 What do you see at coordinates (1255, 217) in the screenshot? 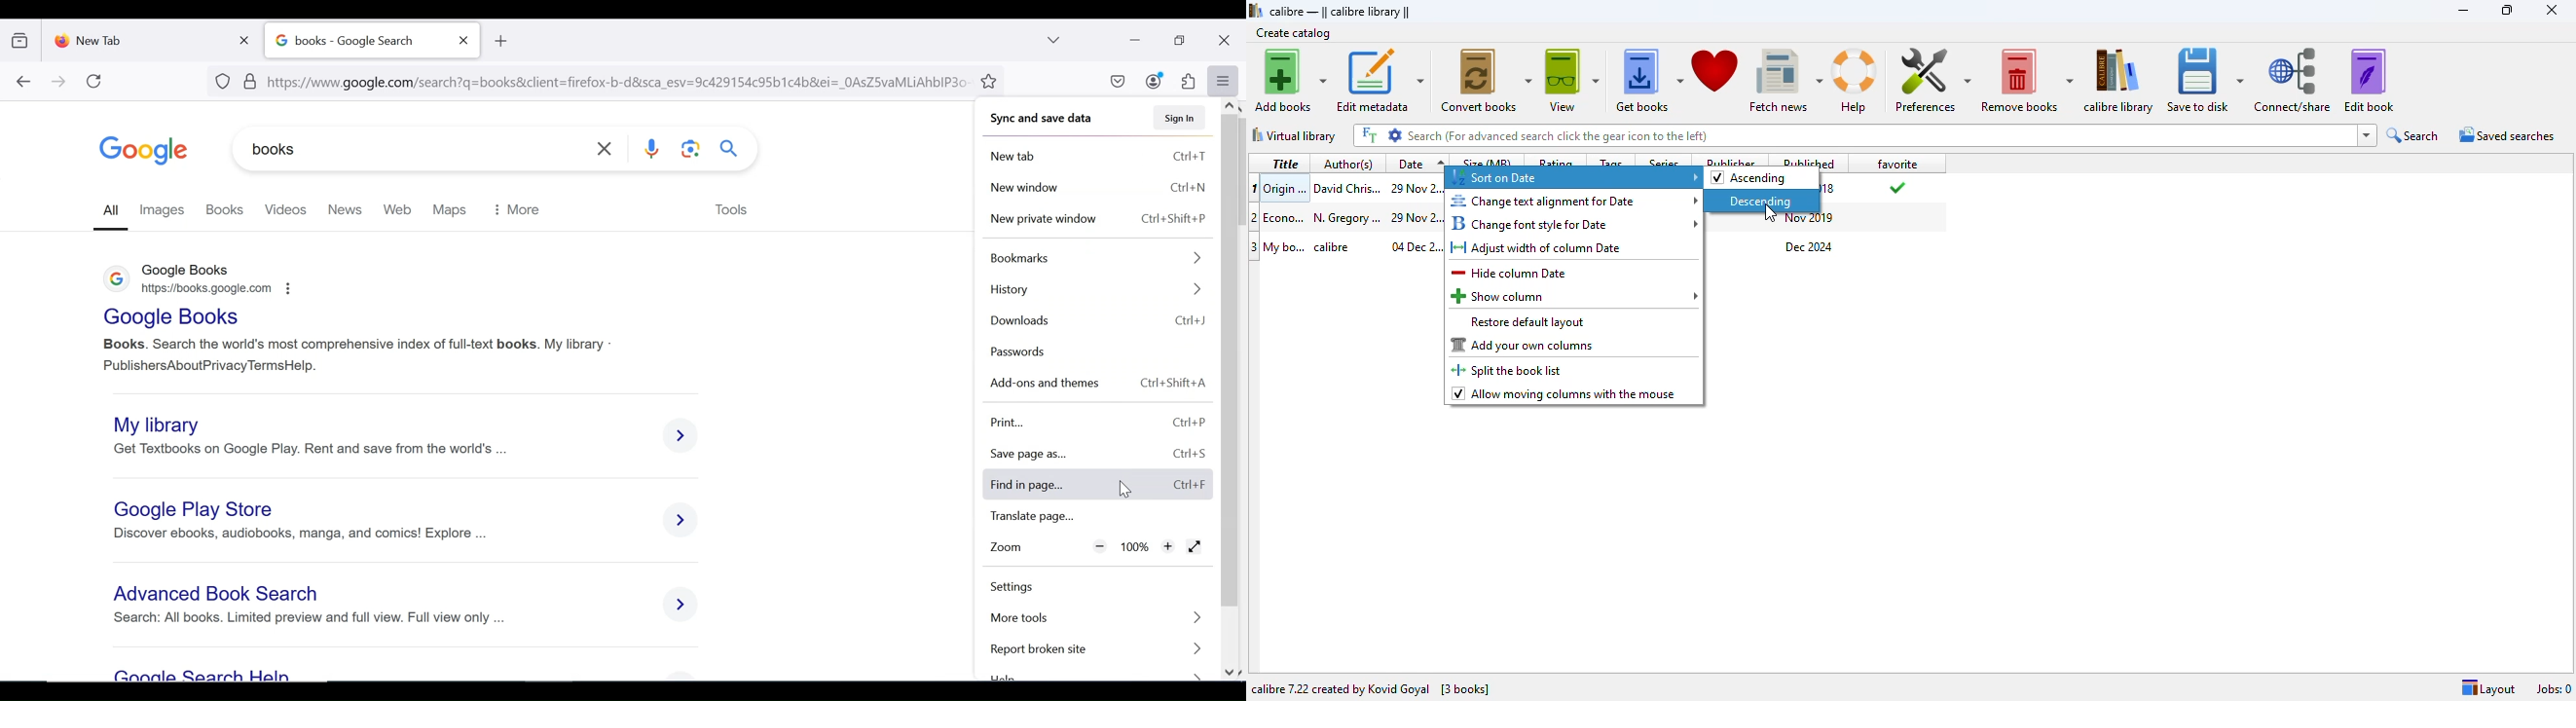
I see `2` at bounding box center [1255, 217].